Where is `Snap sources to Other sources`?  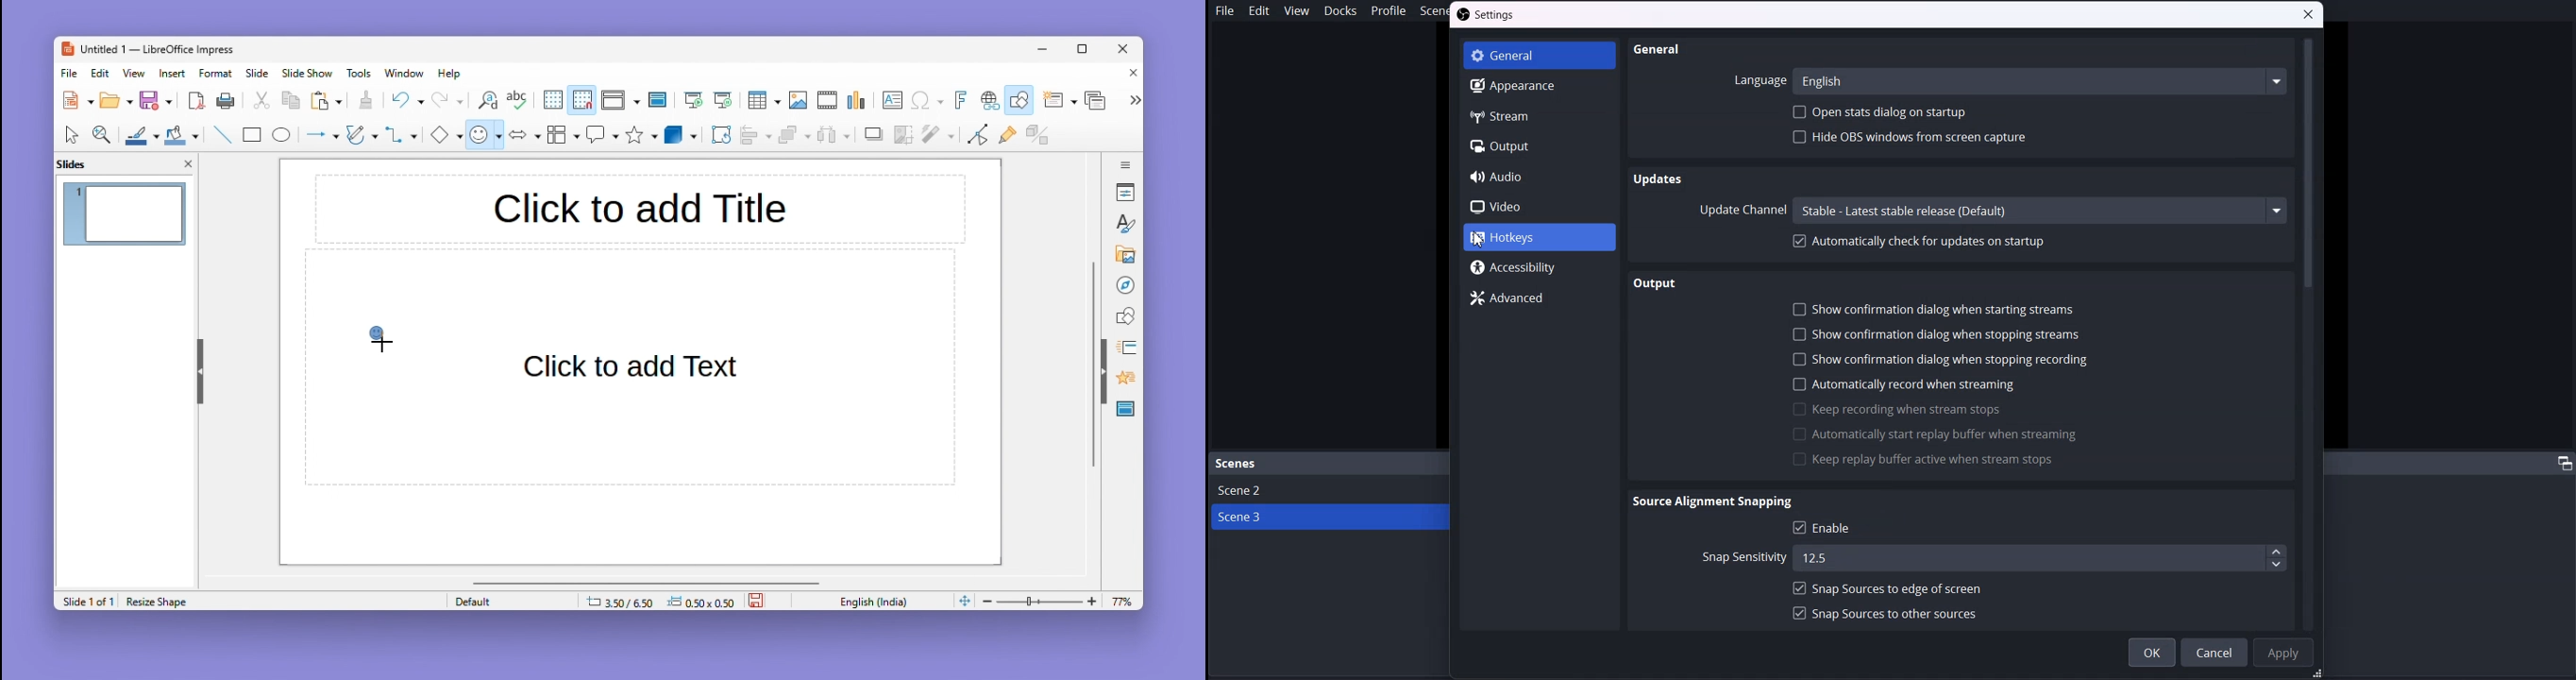
Snap sources to Other sources is located at coordinates (1888, 613).